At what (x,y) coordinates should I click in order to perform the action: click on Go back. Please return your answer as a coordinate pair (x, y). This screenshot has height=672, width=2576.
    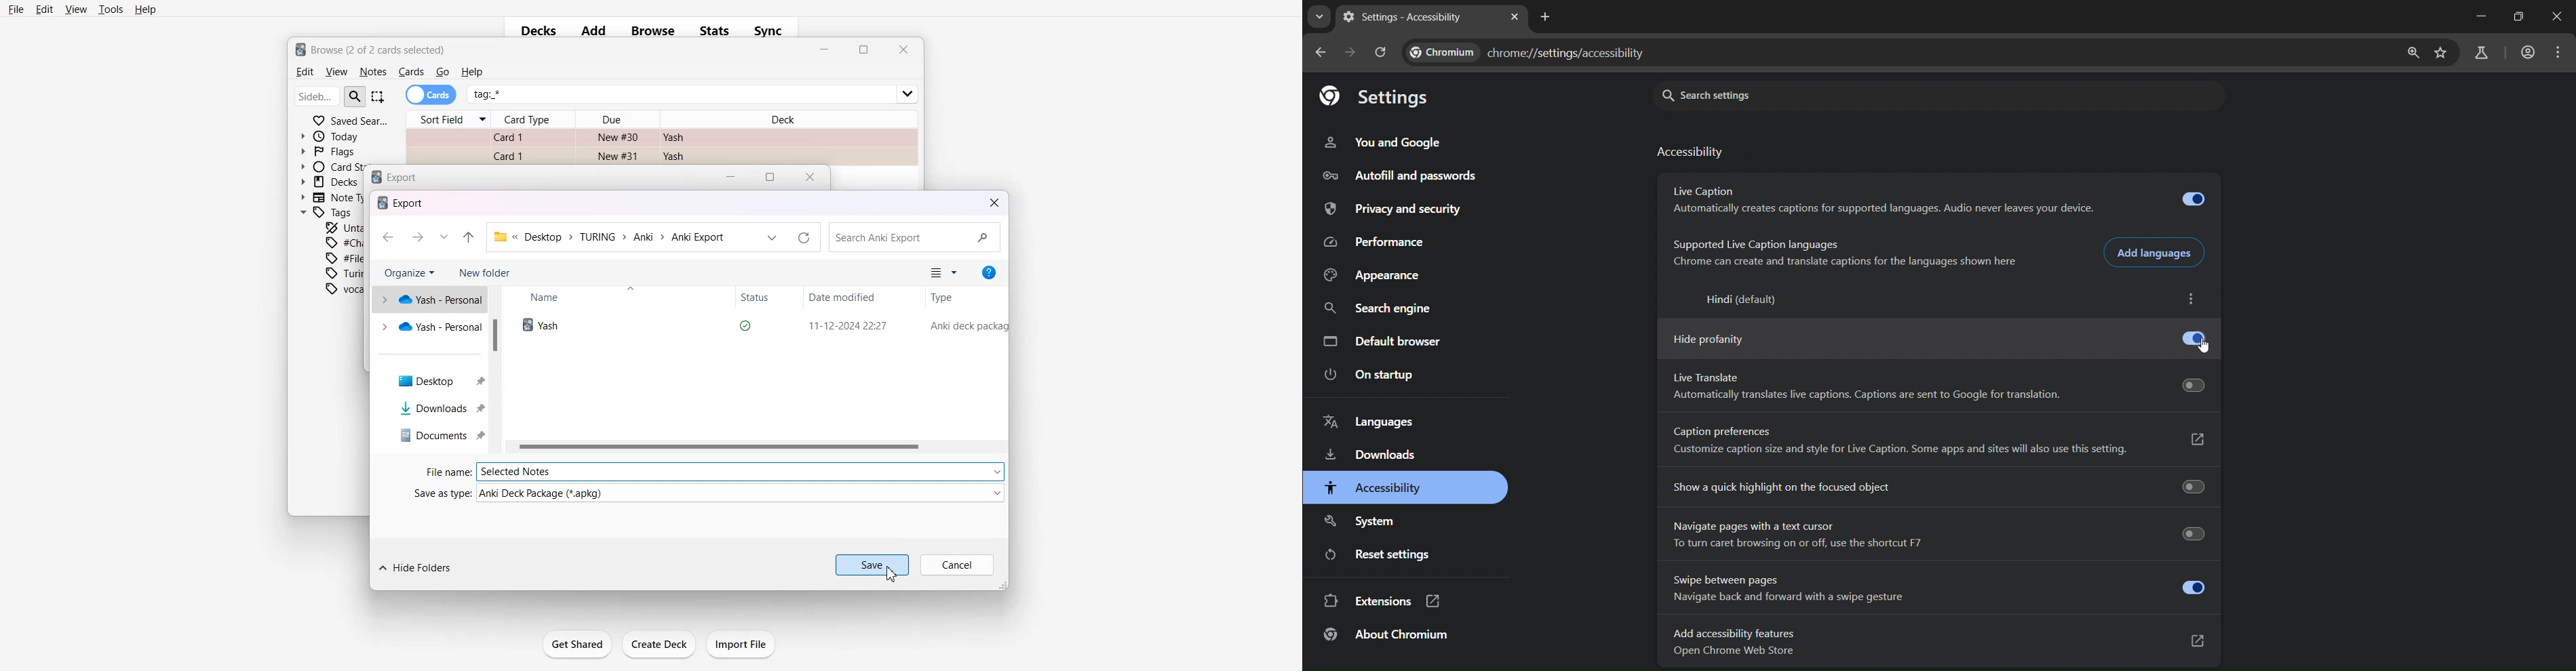
    Looking at the image, I should click on (387, 237).